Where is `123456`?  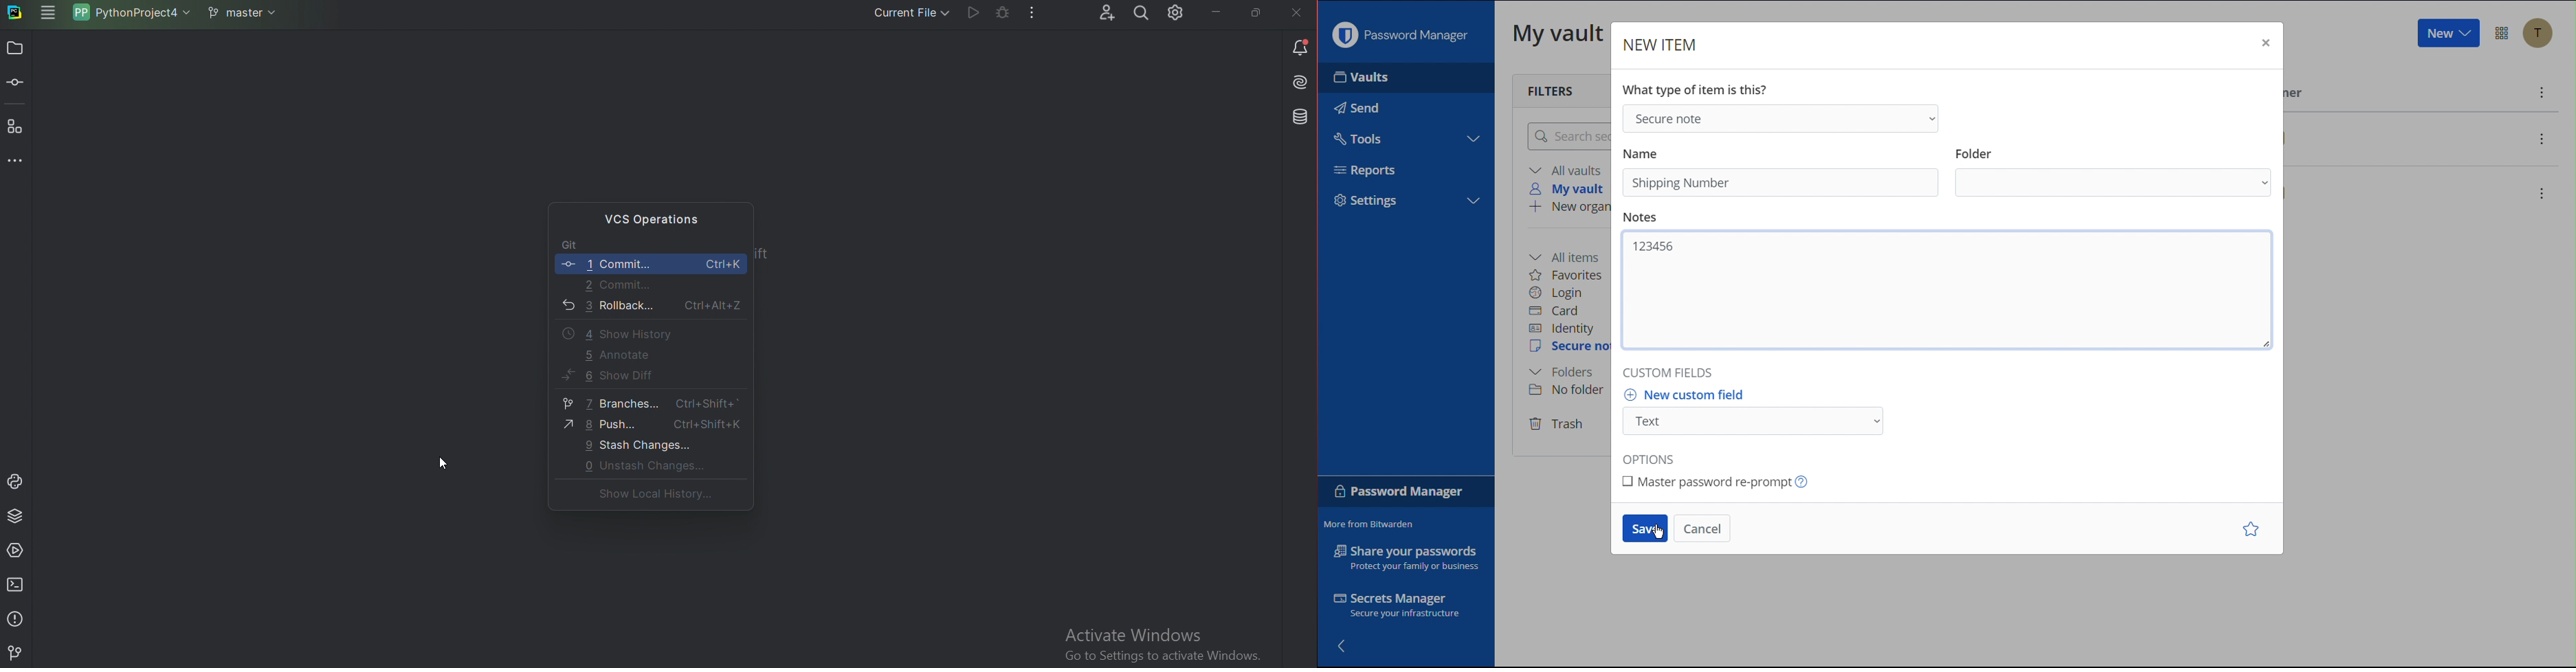
123456 is located at coordinates (1654, 246).